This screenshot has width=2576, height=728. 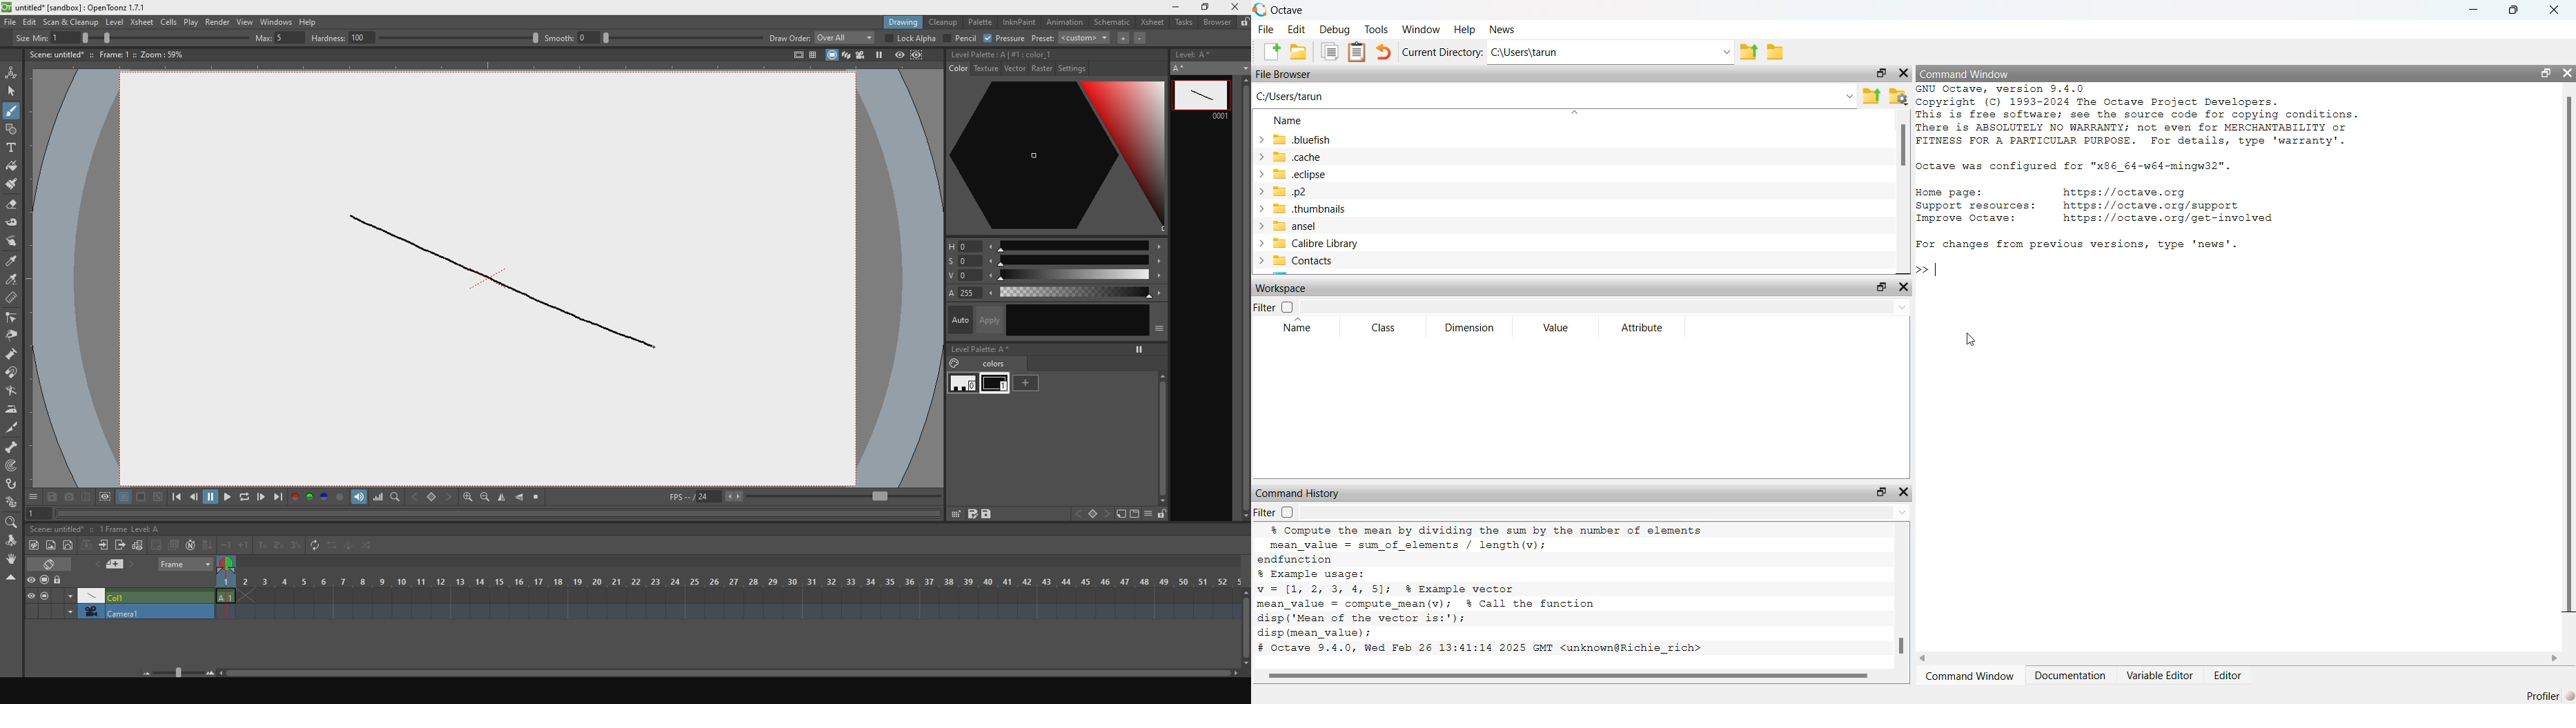 I want to click on window, so click(x=1422, y=29).